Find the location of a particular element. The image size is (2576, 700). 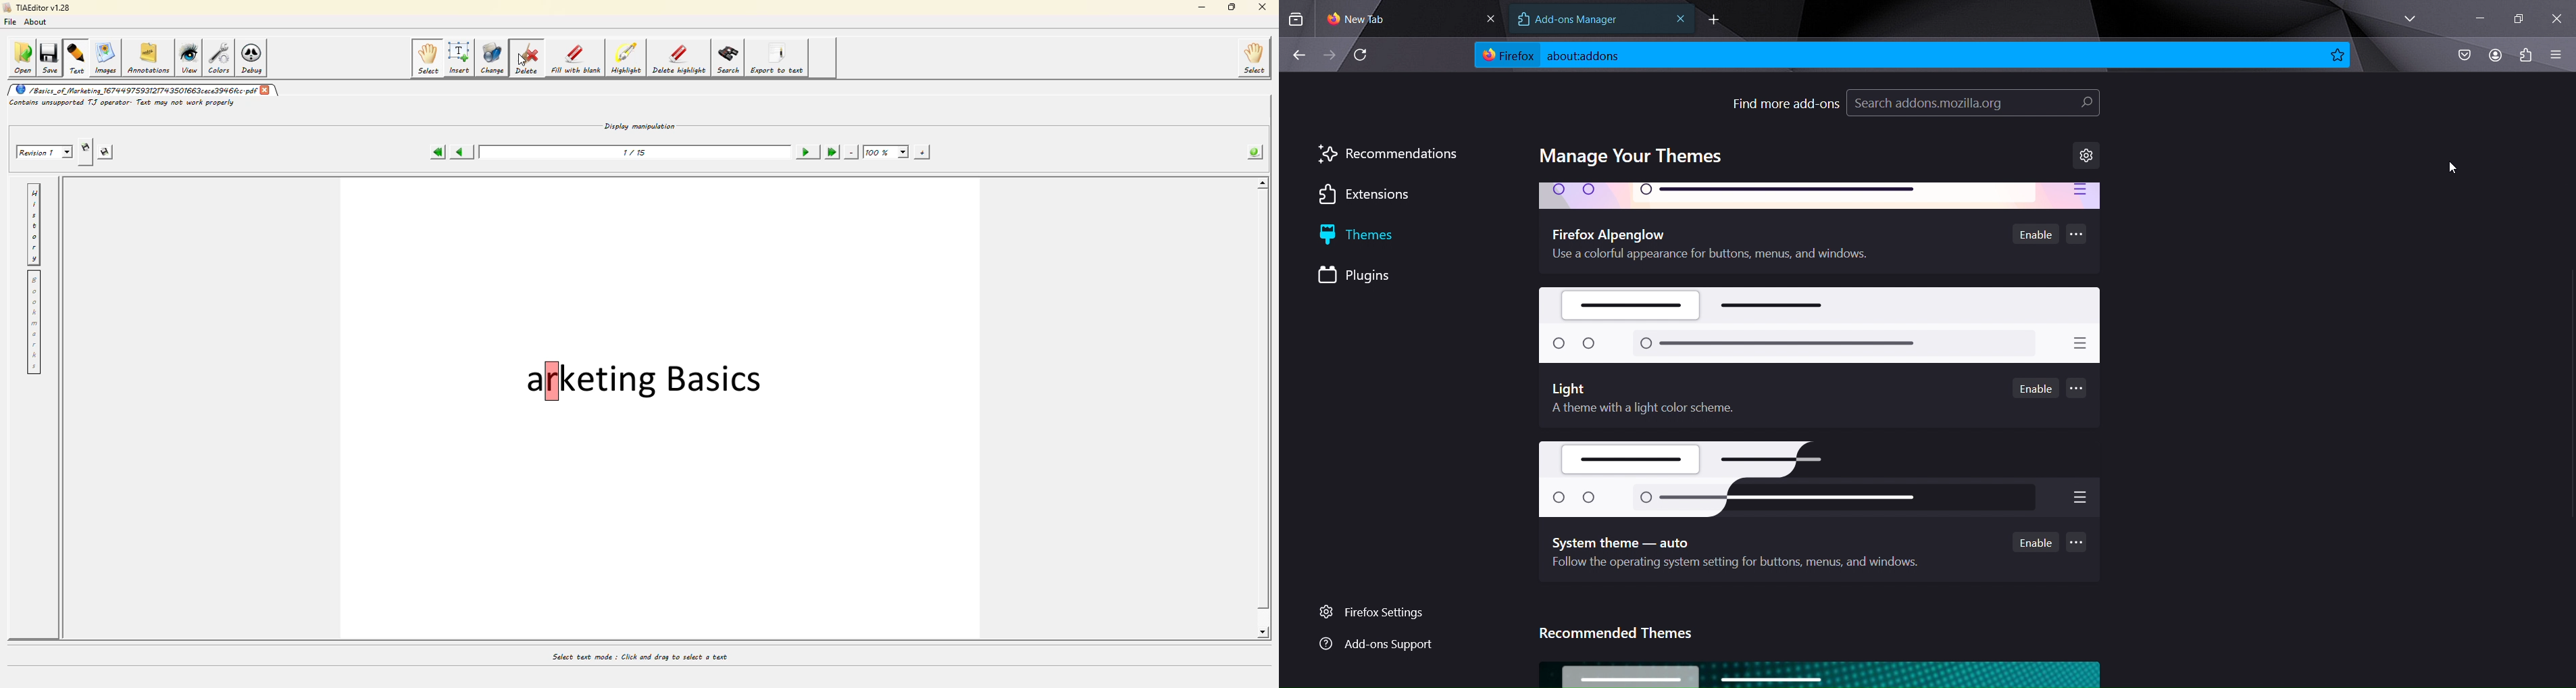

... is located at coordinates (2078, 543).